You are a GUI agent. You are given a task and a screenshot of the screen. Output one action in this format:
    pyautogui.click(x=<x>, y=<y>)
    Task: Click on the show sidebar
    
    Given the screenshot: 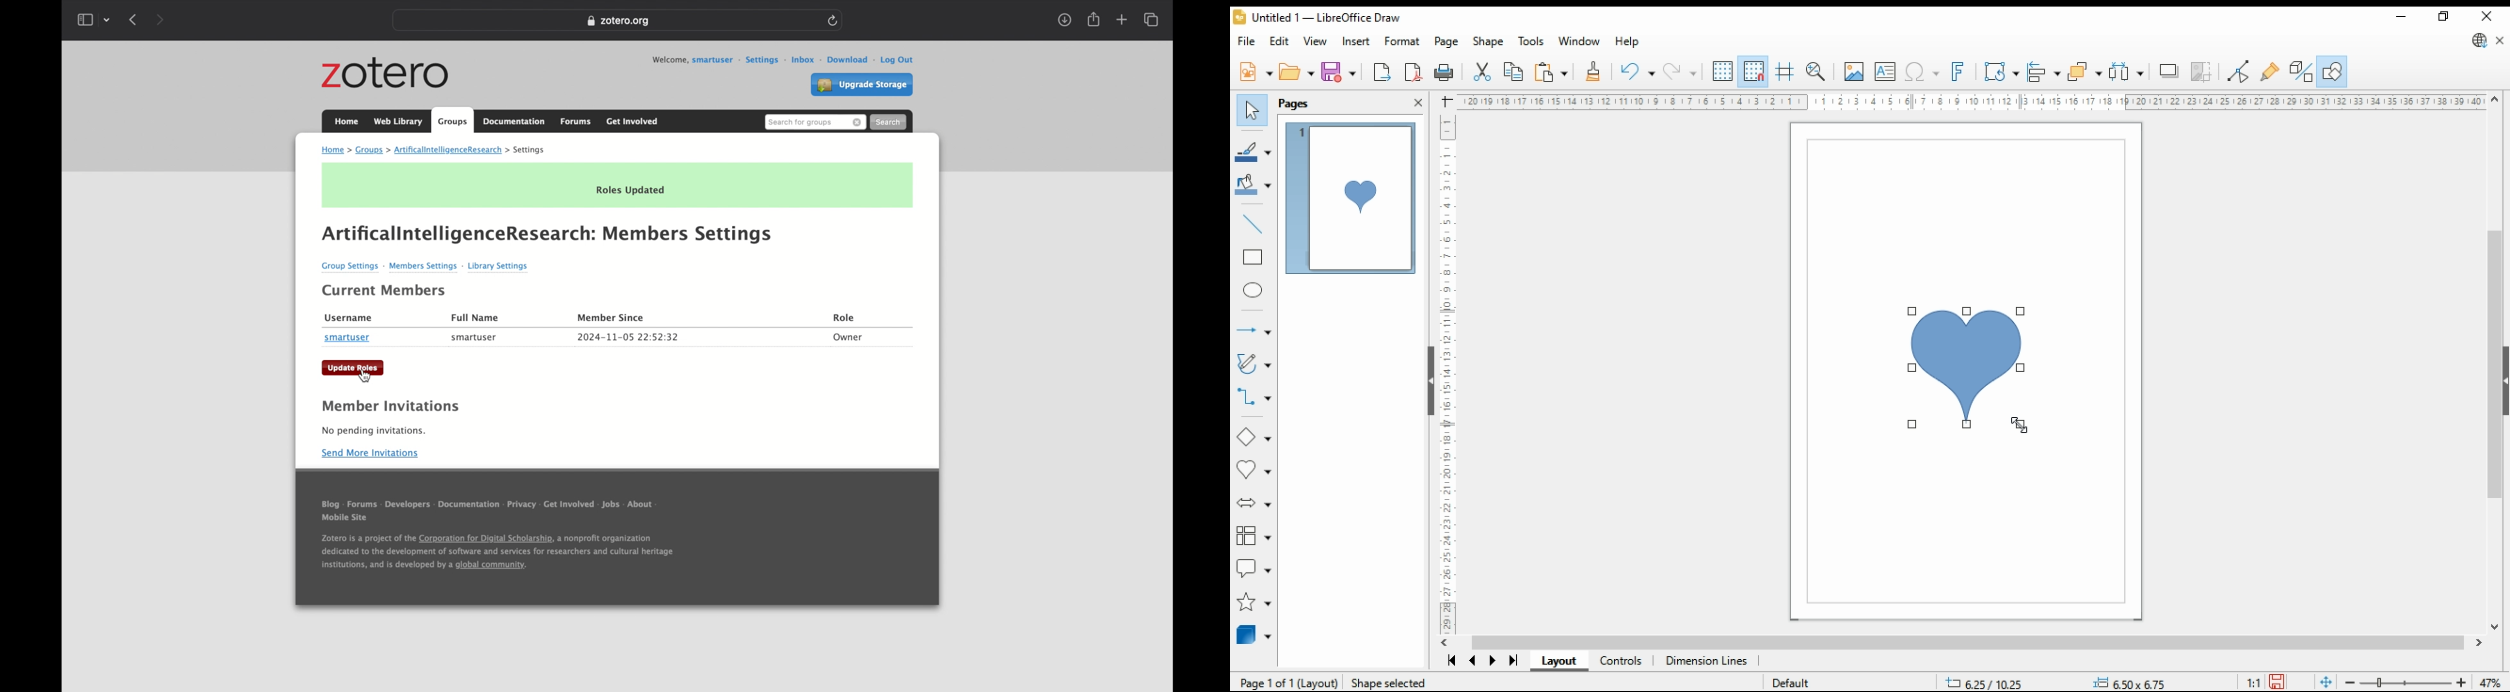 What is the action you would take?
    pyautogui.click(x=85, y=20)
    